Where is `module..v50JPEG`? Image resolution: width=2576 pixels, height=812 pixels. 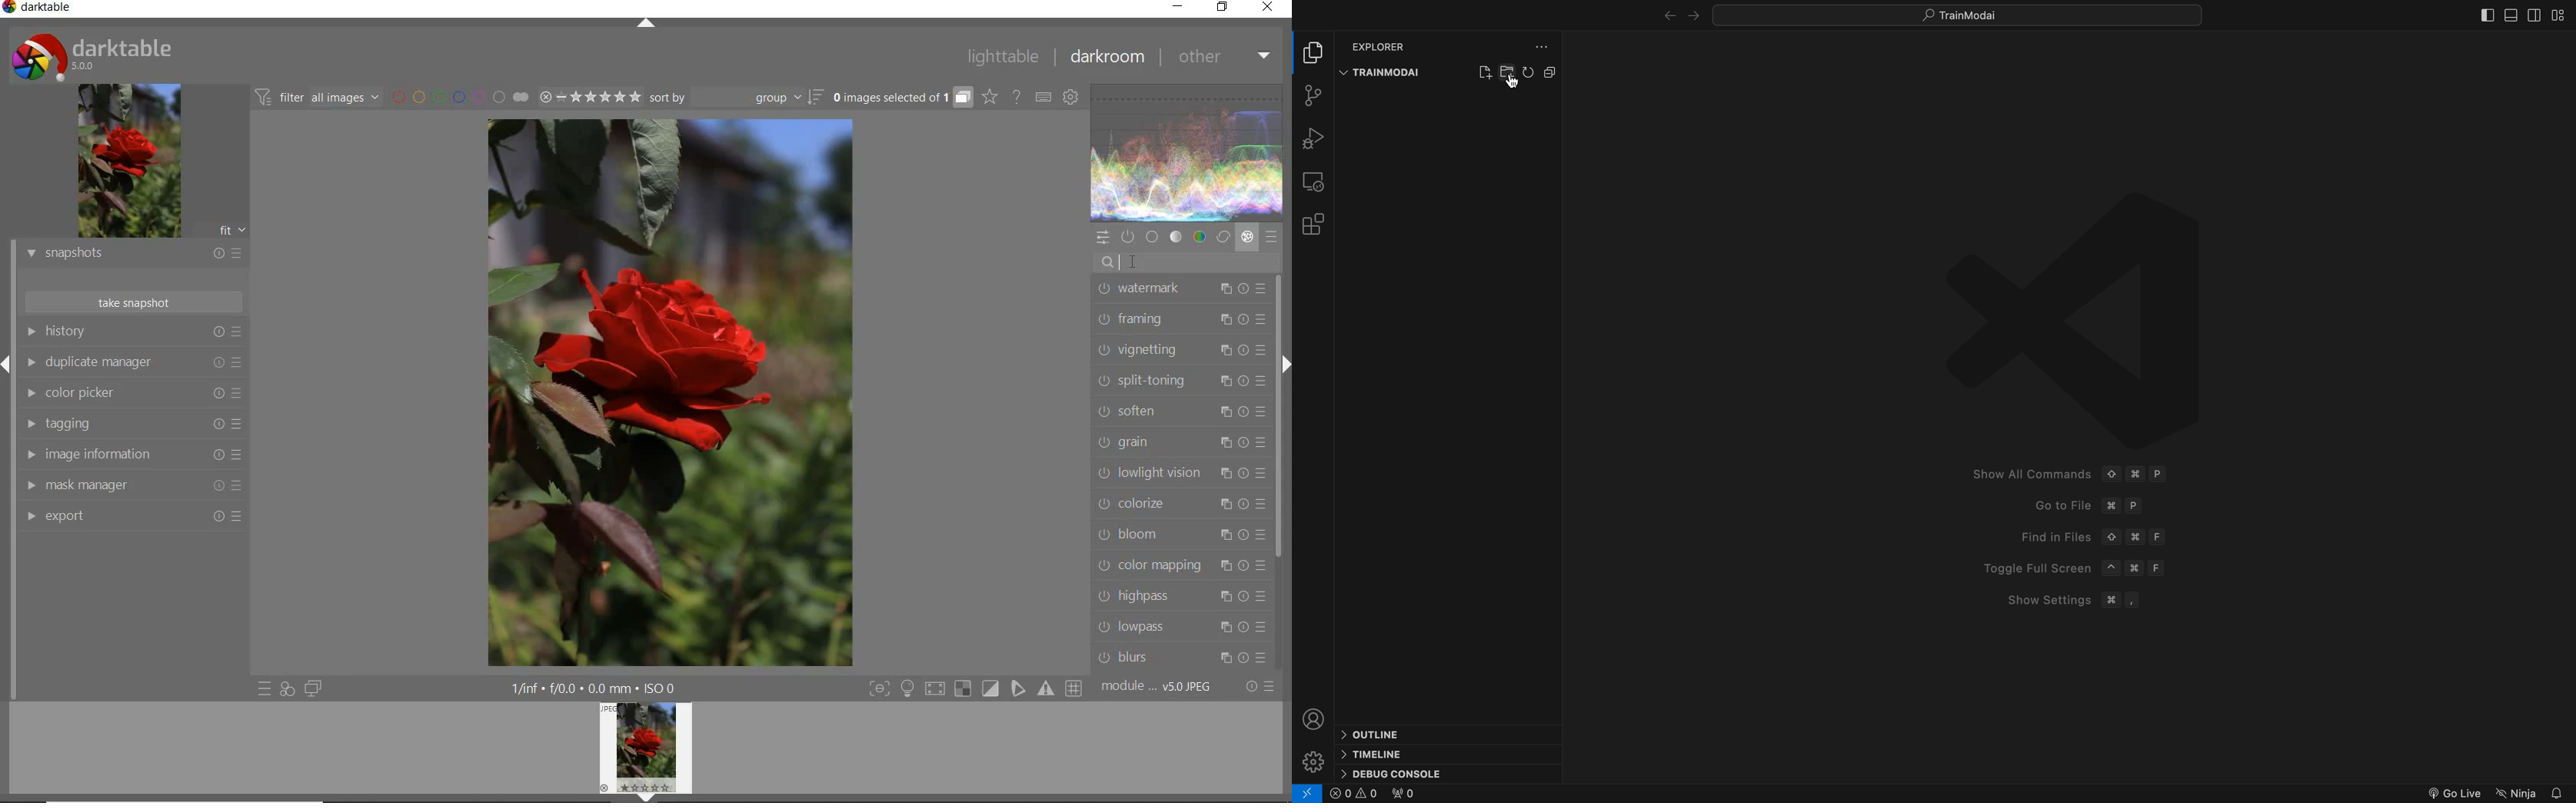 module..v50JPEG is located at coordinates (1162, 687).